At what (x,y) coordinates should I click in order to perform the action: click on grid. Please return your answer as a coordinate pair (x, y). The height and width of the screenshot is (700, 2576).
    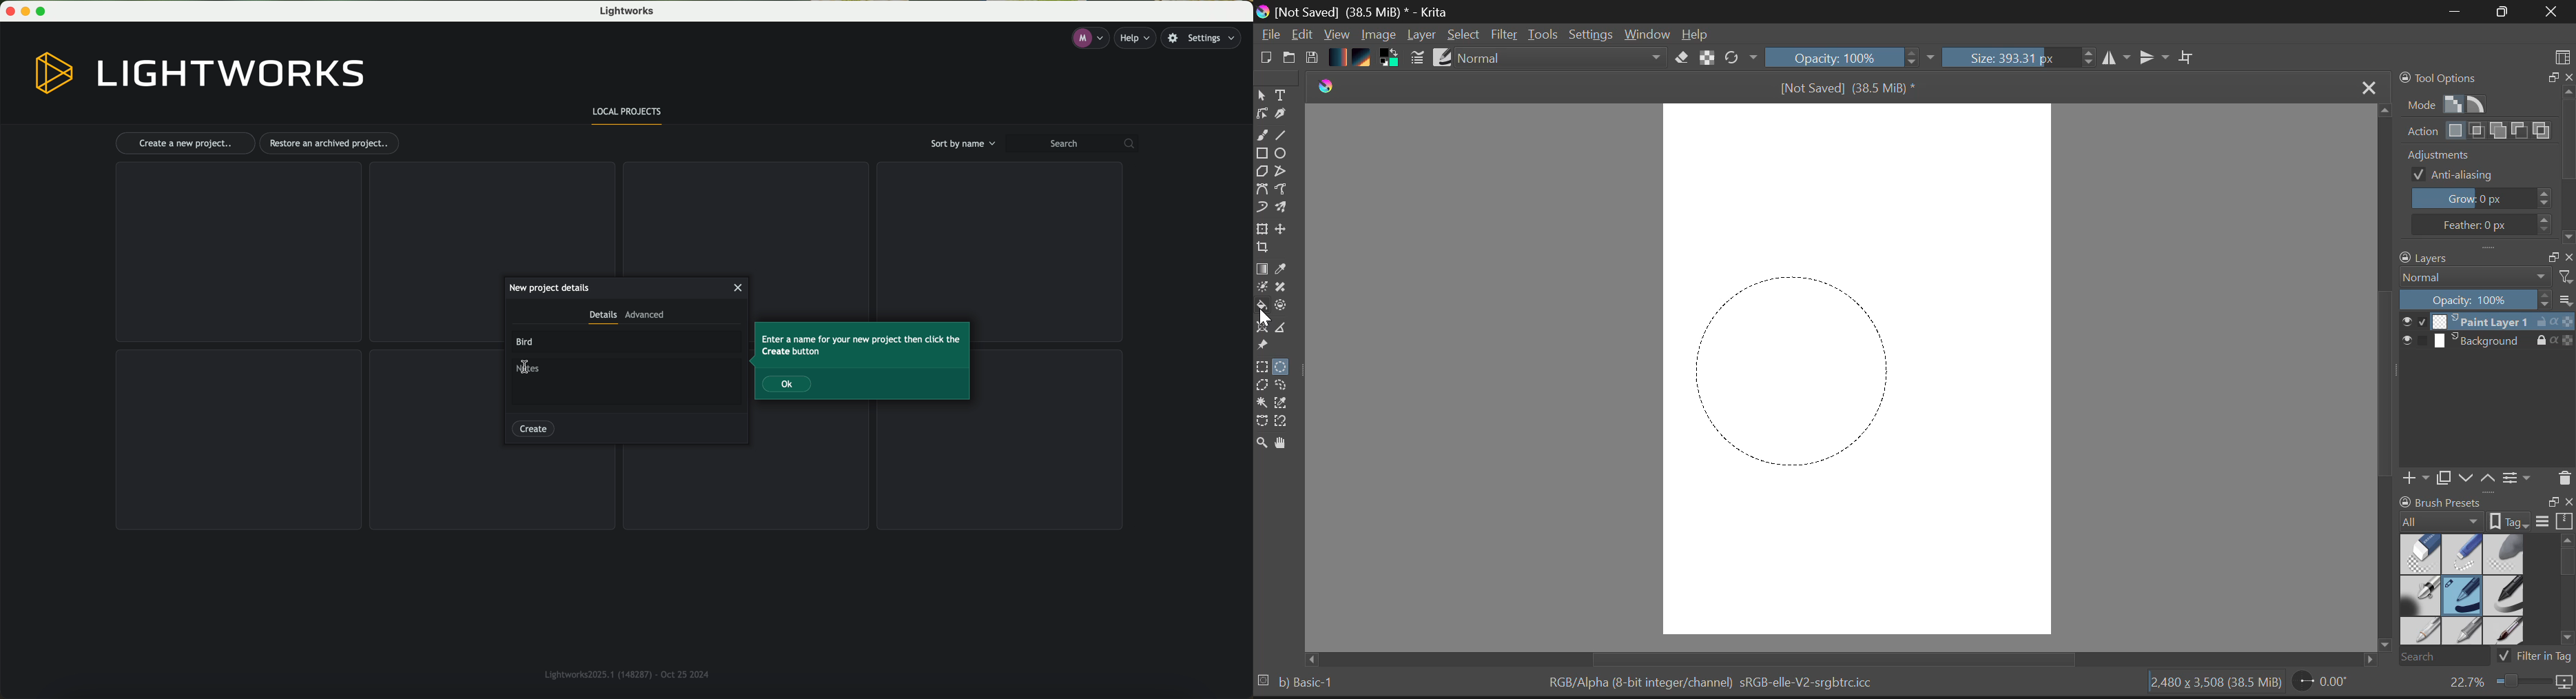
    Looking at the image, I should click on (490, 217).